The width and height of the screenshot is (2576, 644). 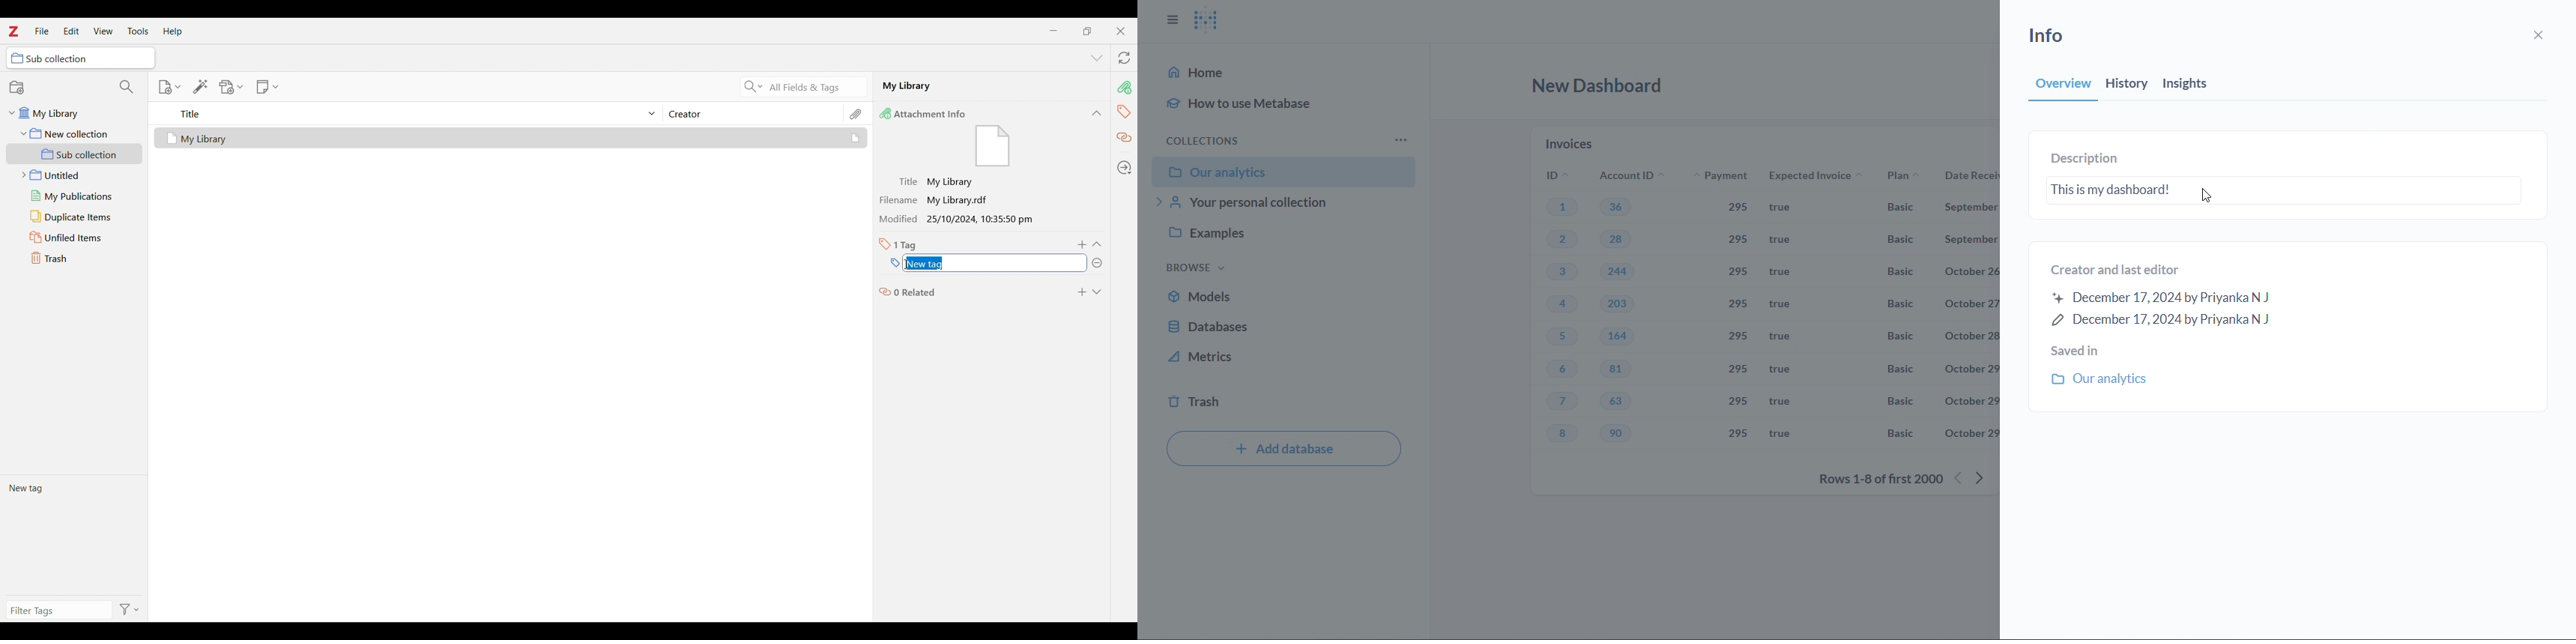 What do you see at coordinates (232, 87) in the screenshot?
I see `Add attachment options` at bounding box center [232, 87].